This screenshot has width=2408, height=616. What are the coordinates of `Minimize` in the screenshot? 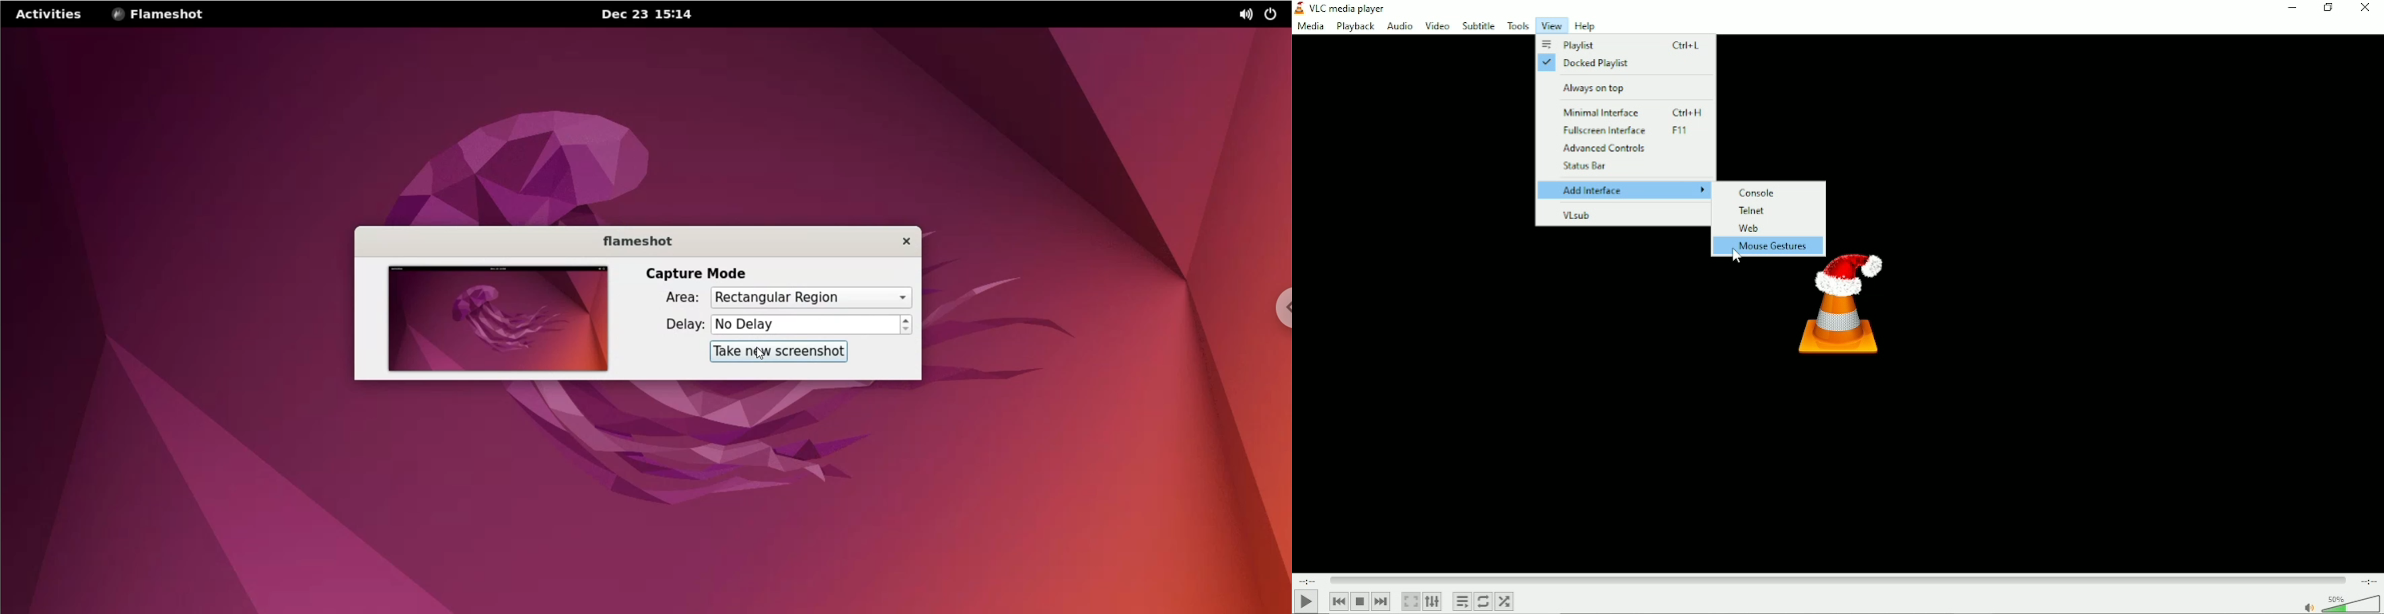 It's located at (2295, 9).